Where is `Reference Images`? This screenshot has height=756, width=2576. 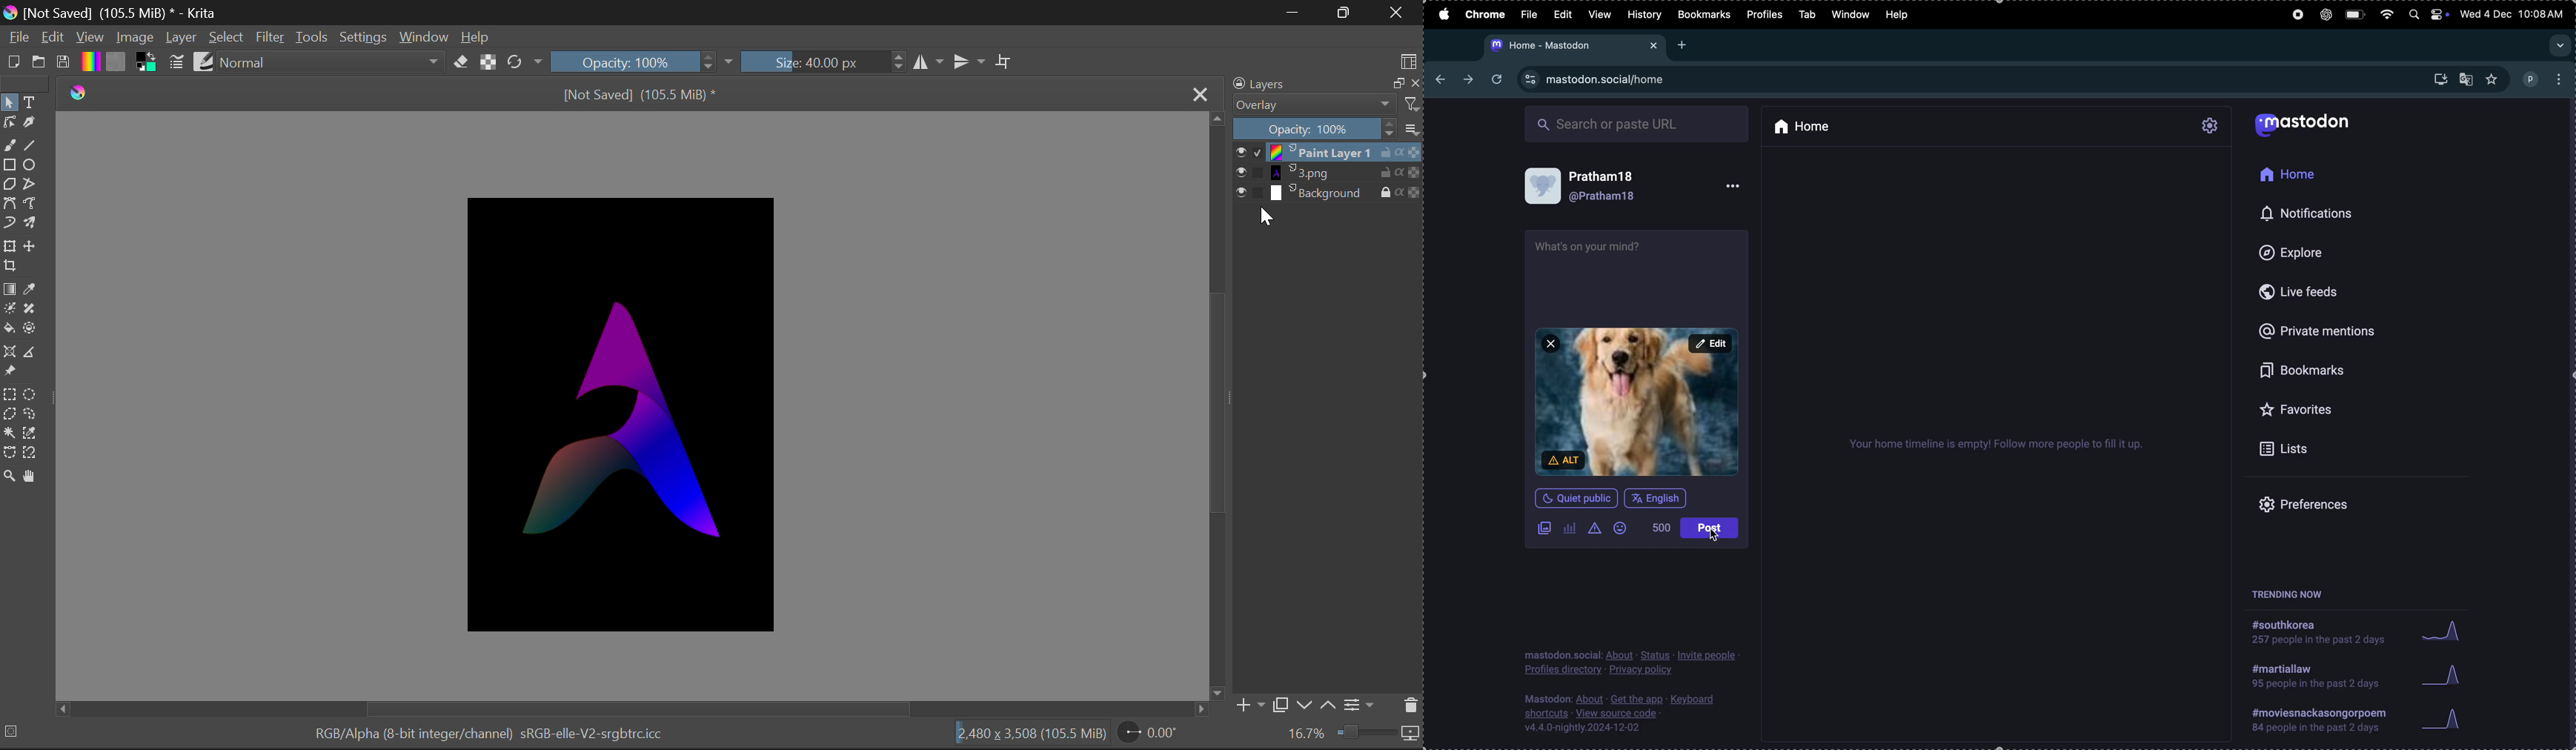
Reference Images is located at coordinates (10, 373).